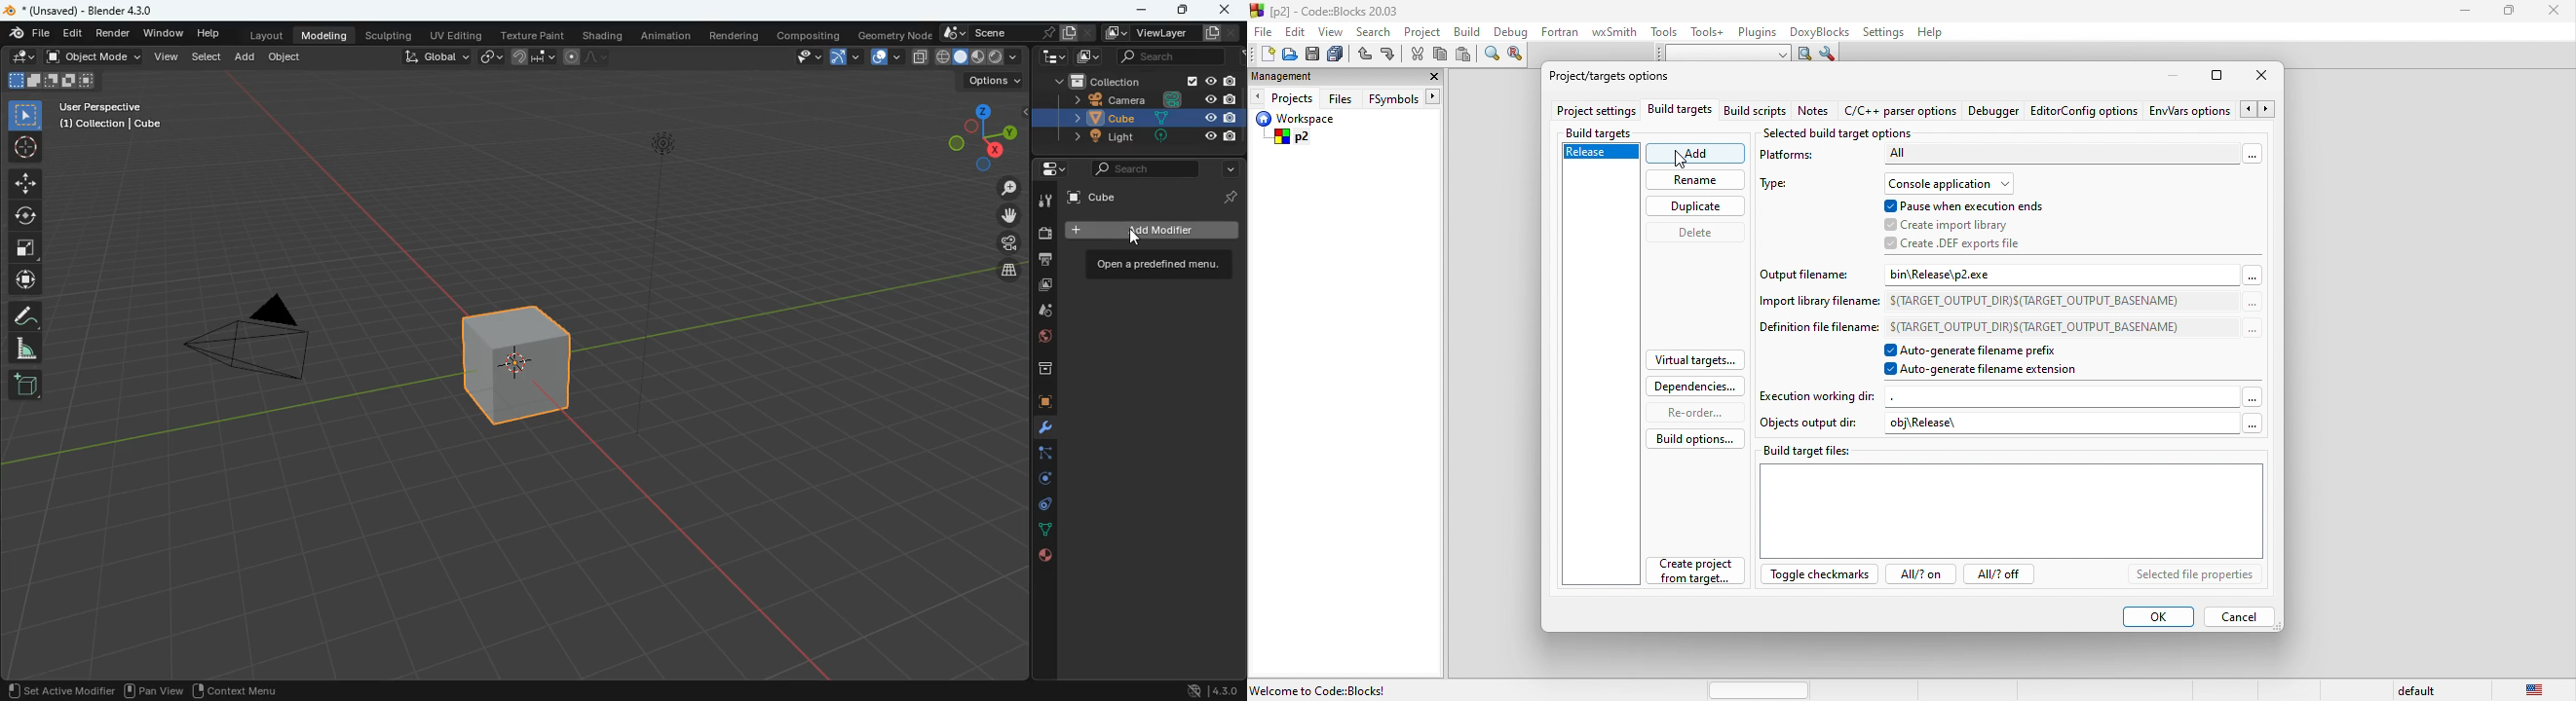 Image resolution: width=2576 pixels, height=728 pixels. Describe the element at coordinates (167, 58) in the screenshot. I see `view` at that location.